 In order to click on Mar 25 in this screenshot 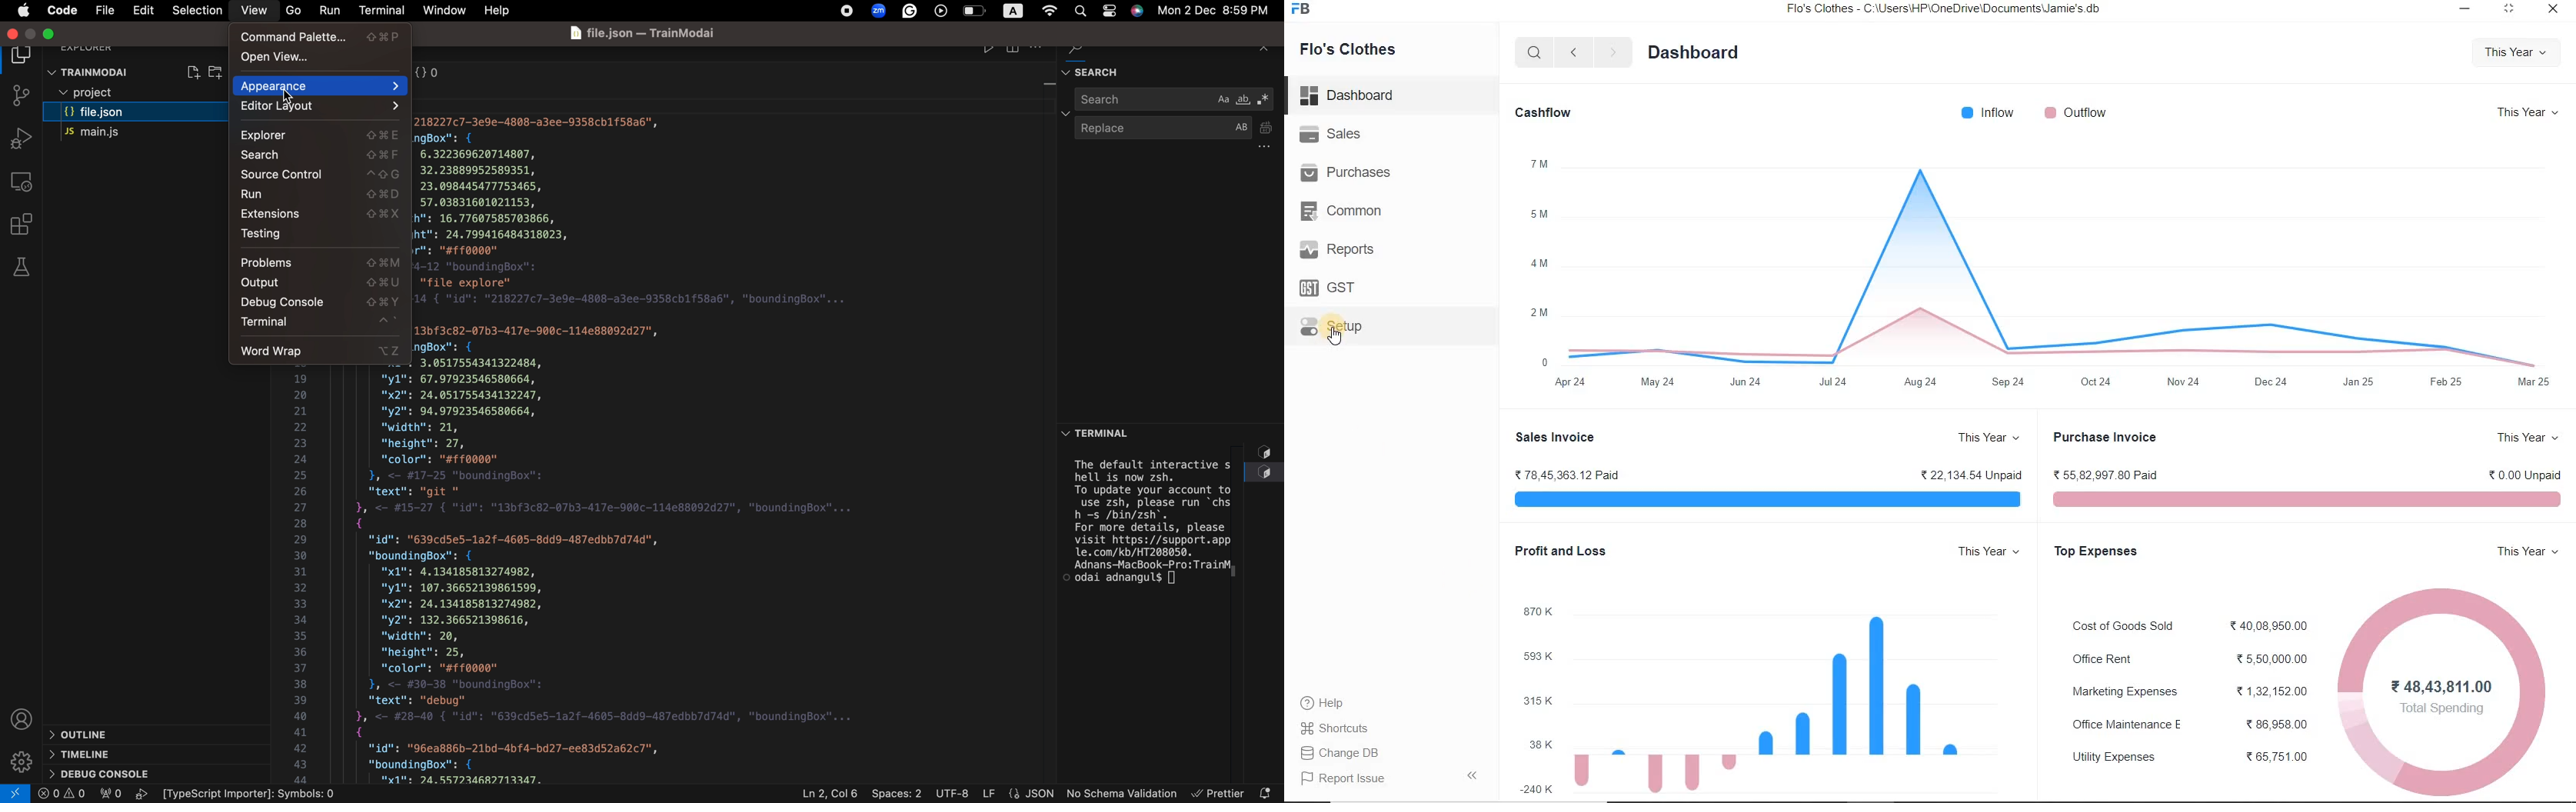, I will do `click(2531, 382)`.